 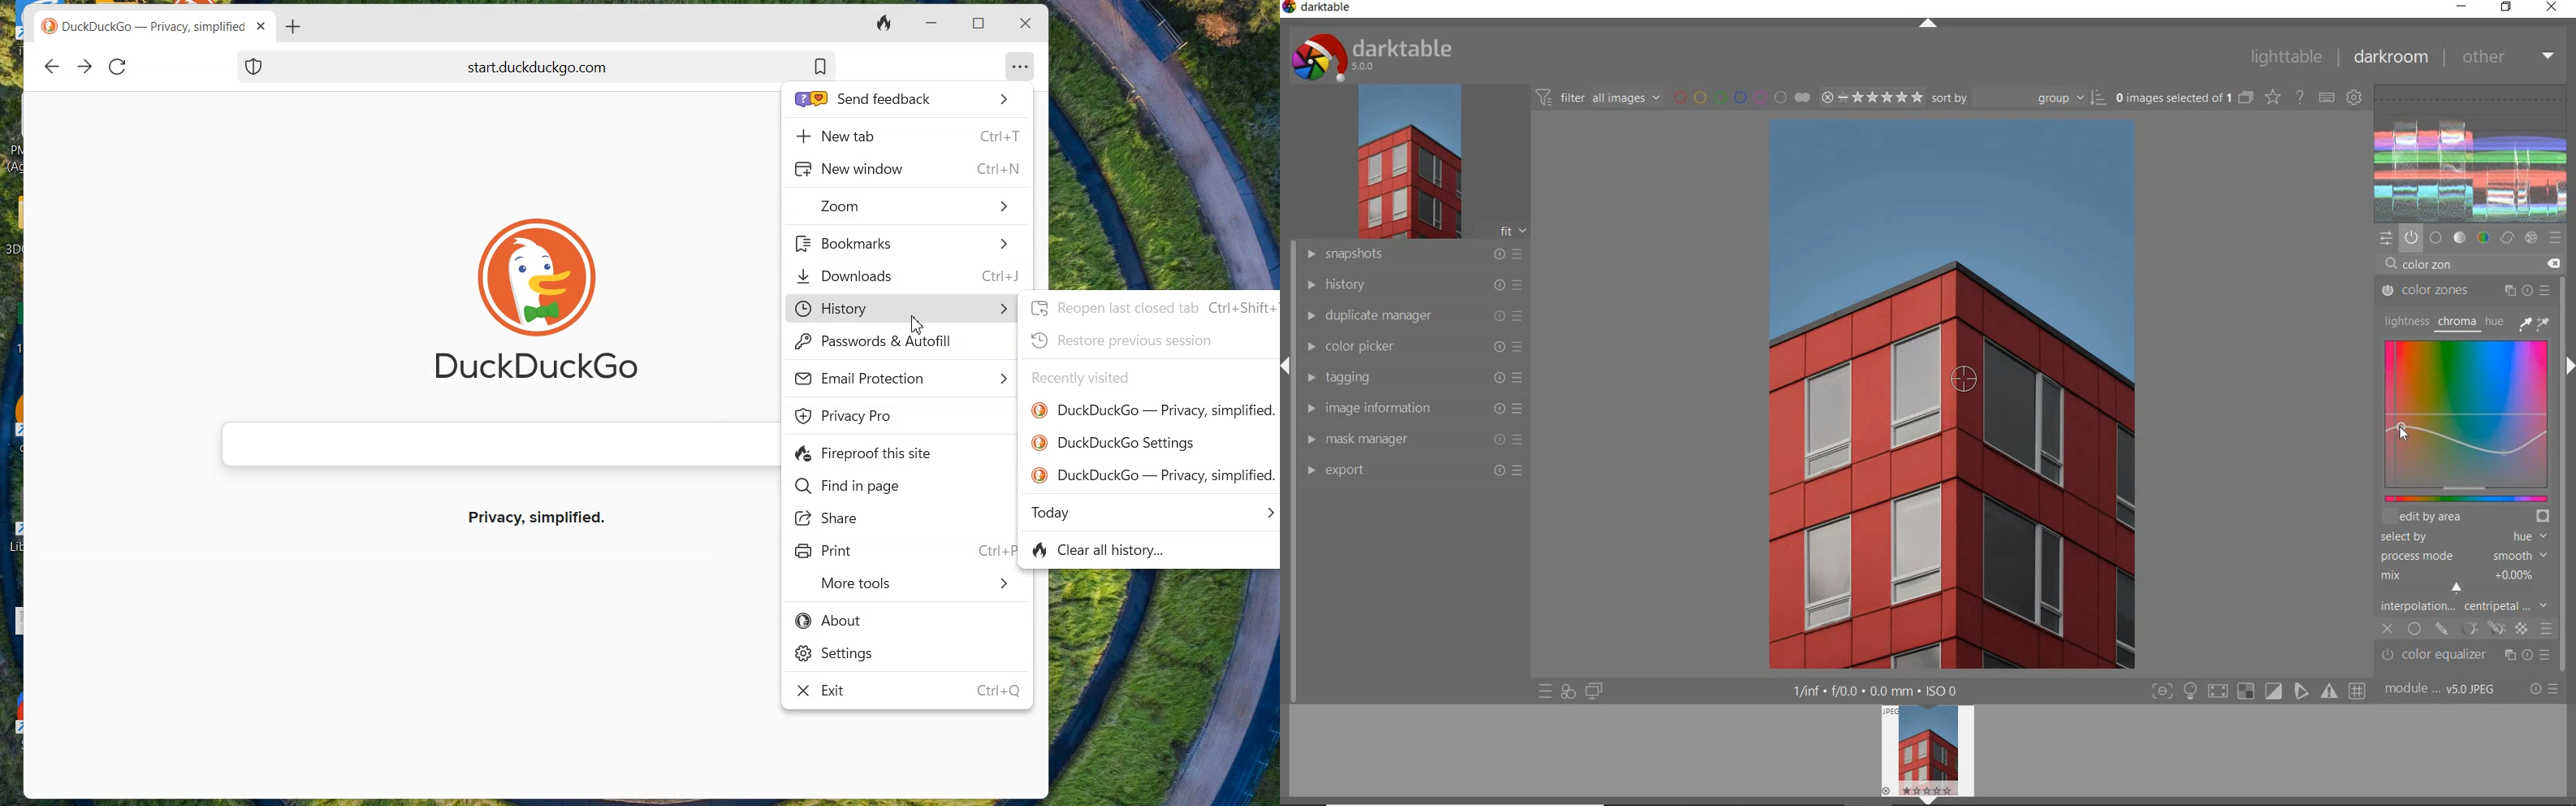 What do you see at coordinates (825, 552) in the screenshot?
I see `Print` at bounding box center [825, 552].